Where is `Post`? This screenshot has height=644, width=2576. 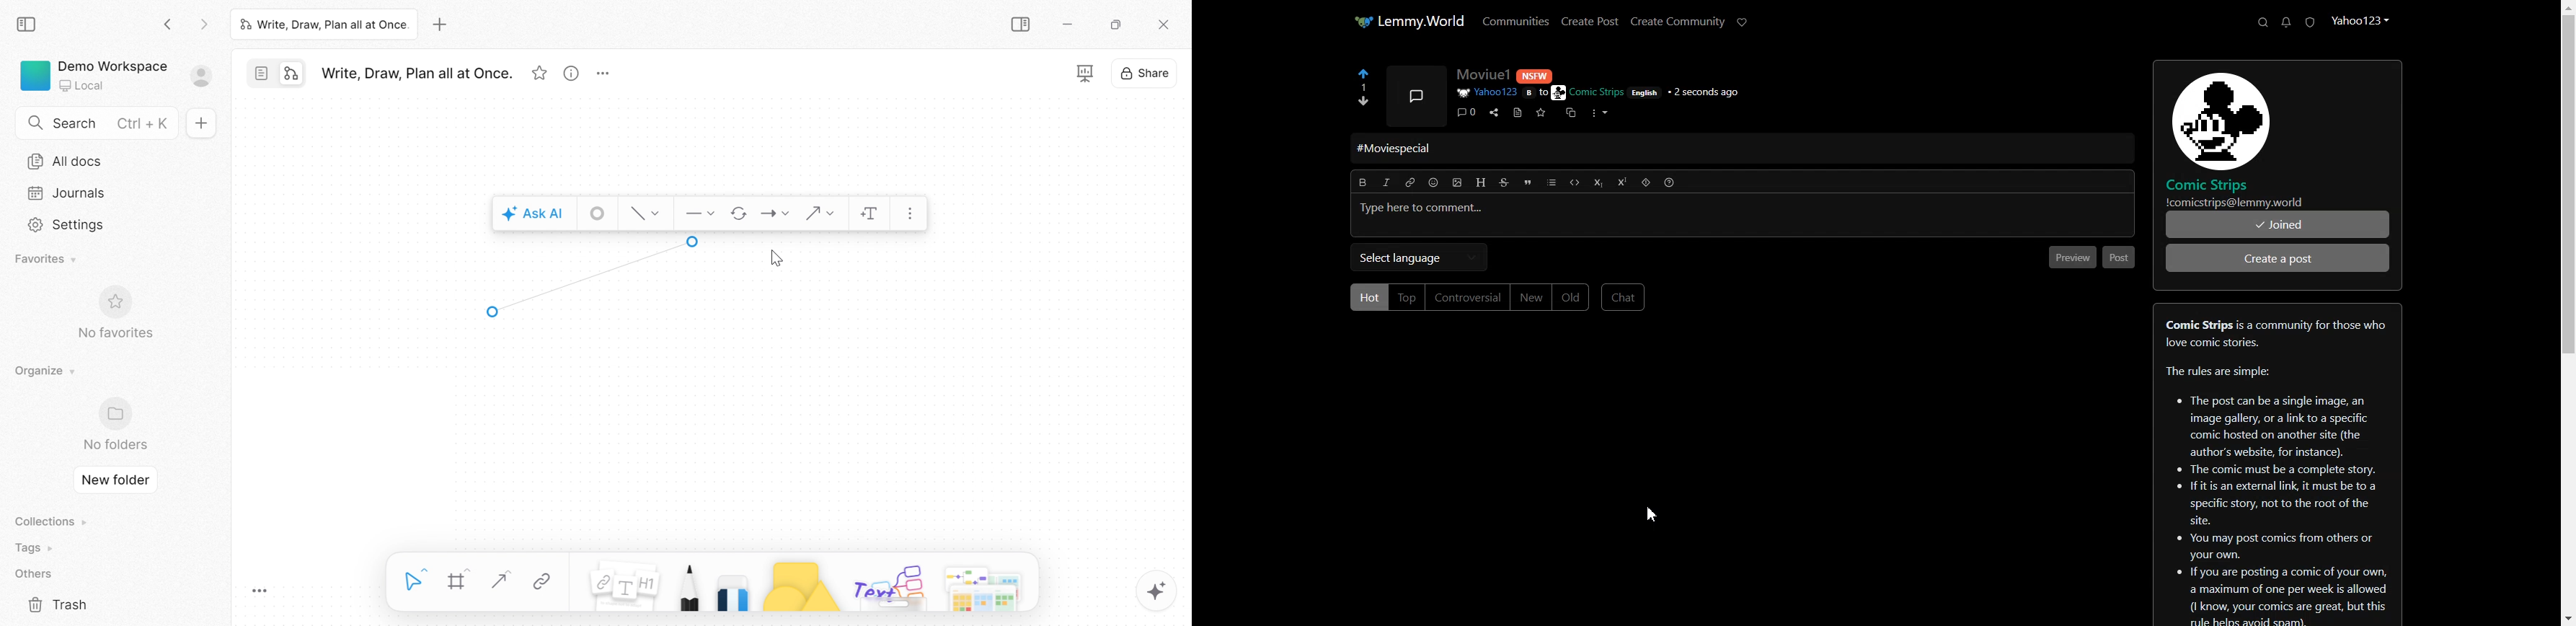 Post is located at coordinates (2120, 257).